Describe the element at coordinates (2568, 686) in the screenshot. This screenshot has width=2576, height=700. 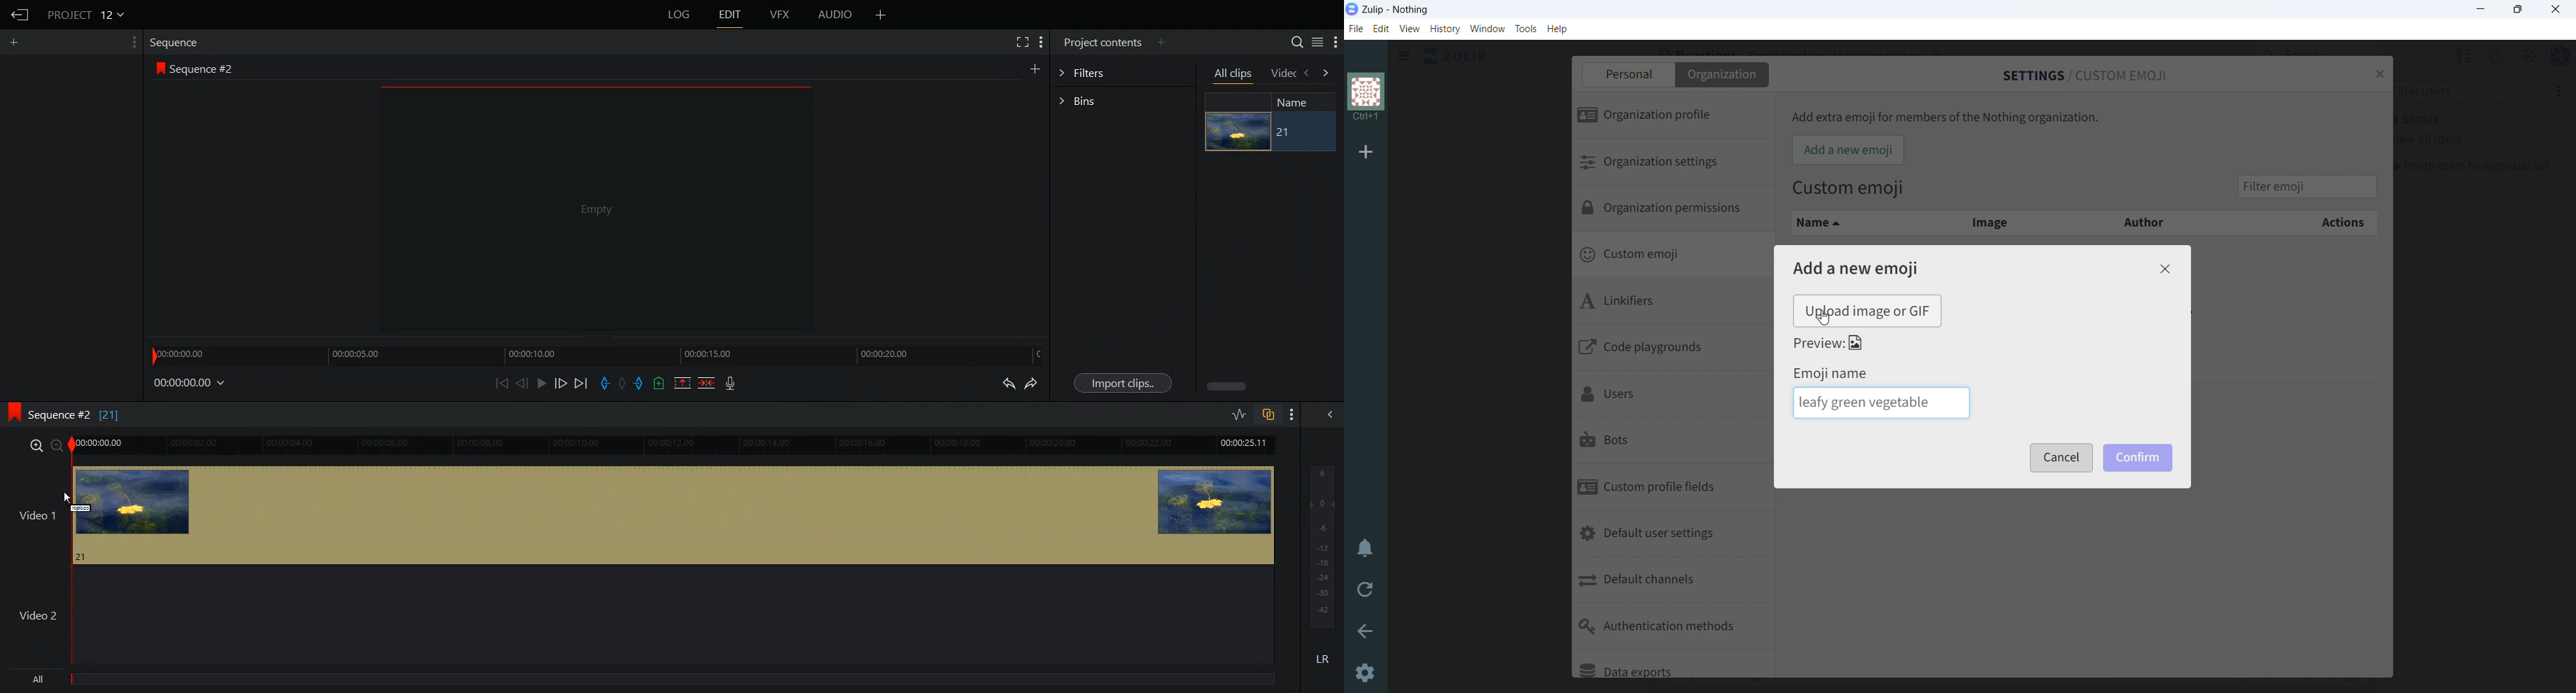
I see `scroll down` at that location.